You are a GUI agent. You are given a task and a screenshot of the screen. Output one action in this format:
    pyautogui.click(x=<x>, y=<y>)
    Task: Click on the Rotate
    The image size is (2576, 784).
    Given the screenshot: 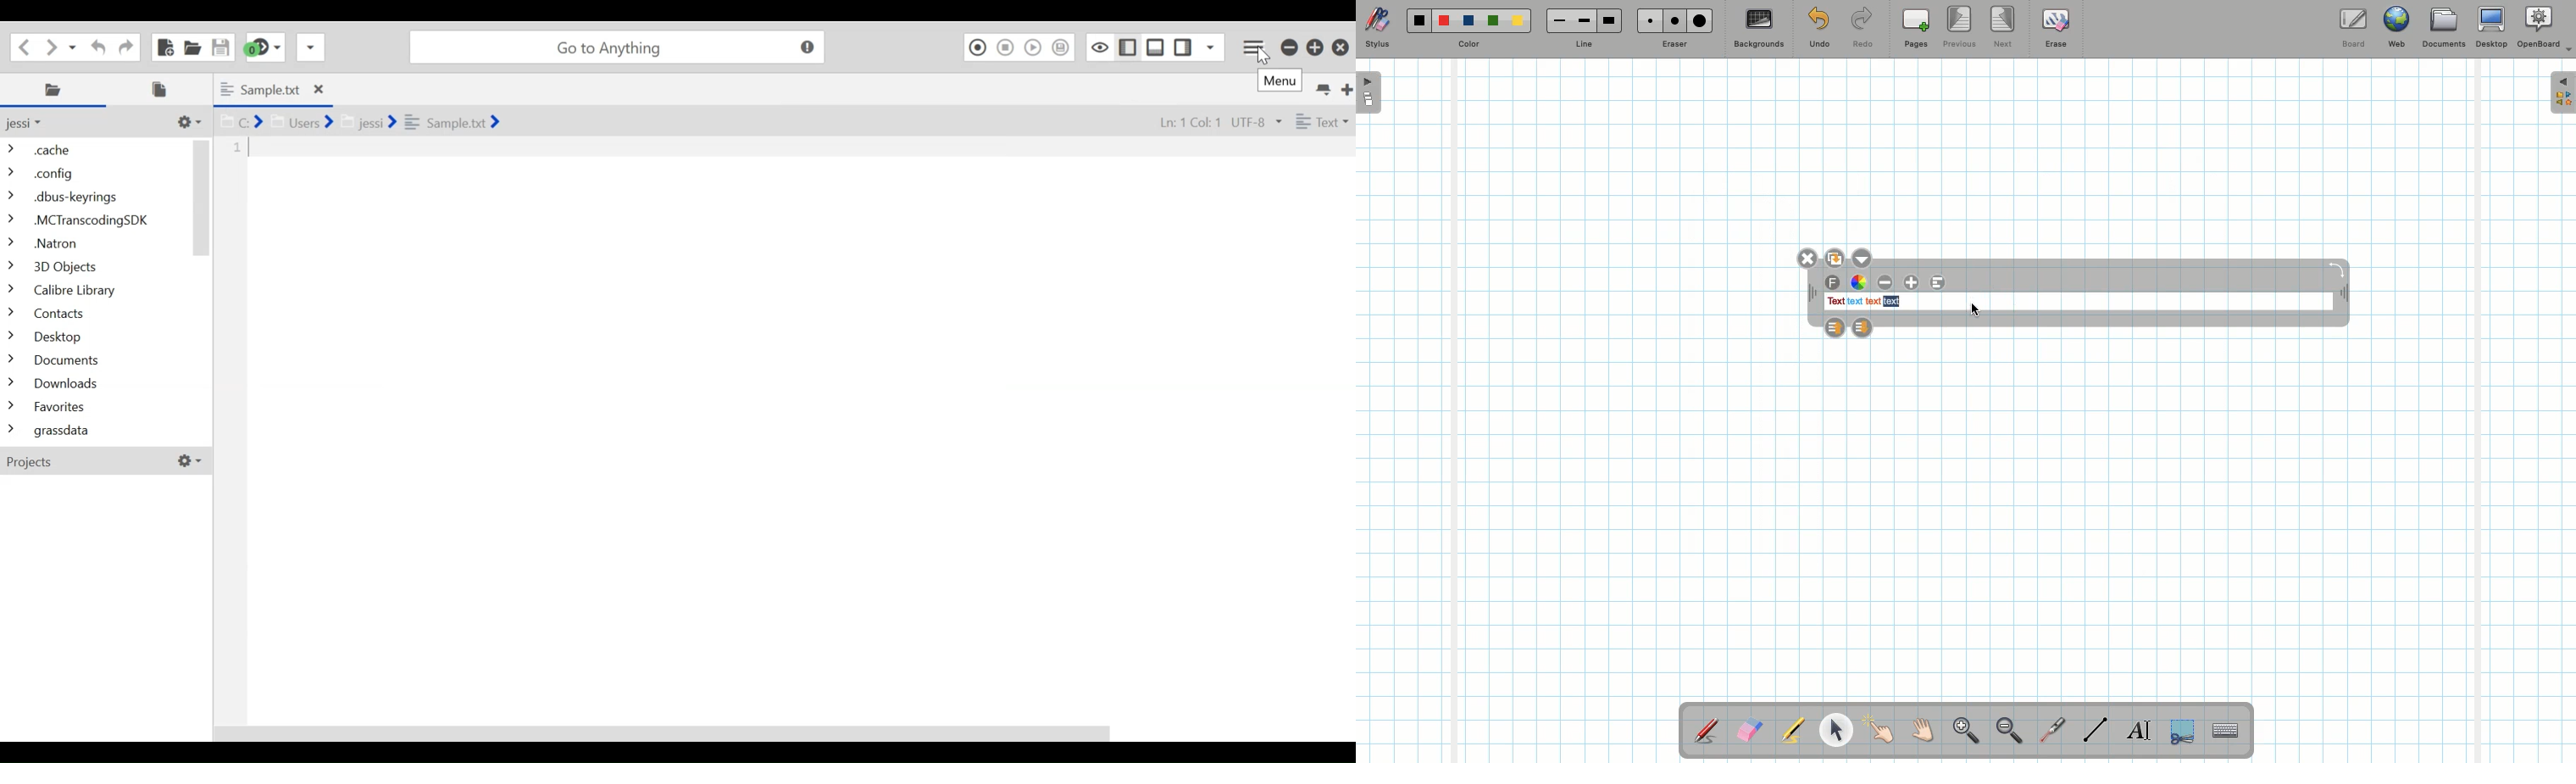 What is the action you would take?
    pyautogui.click(x=2336, y=269)
    